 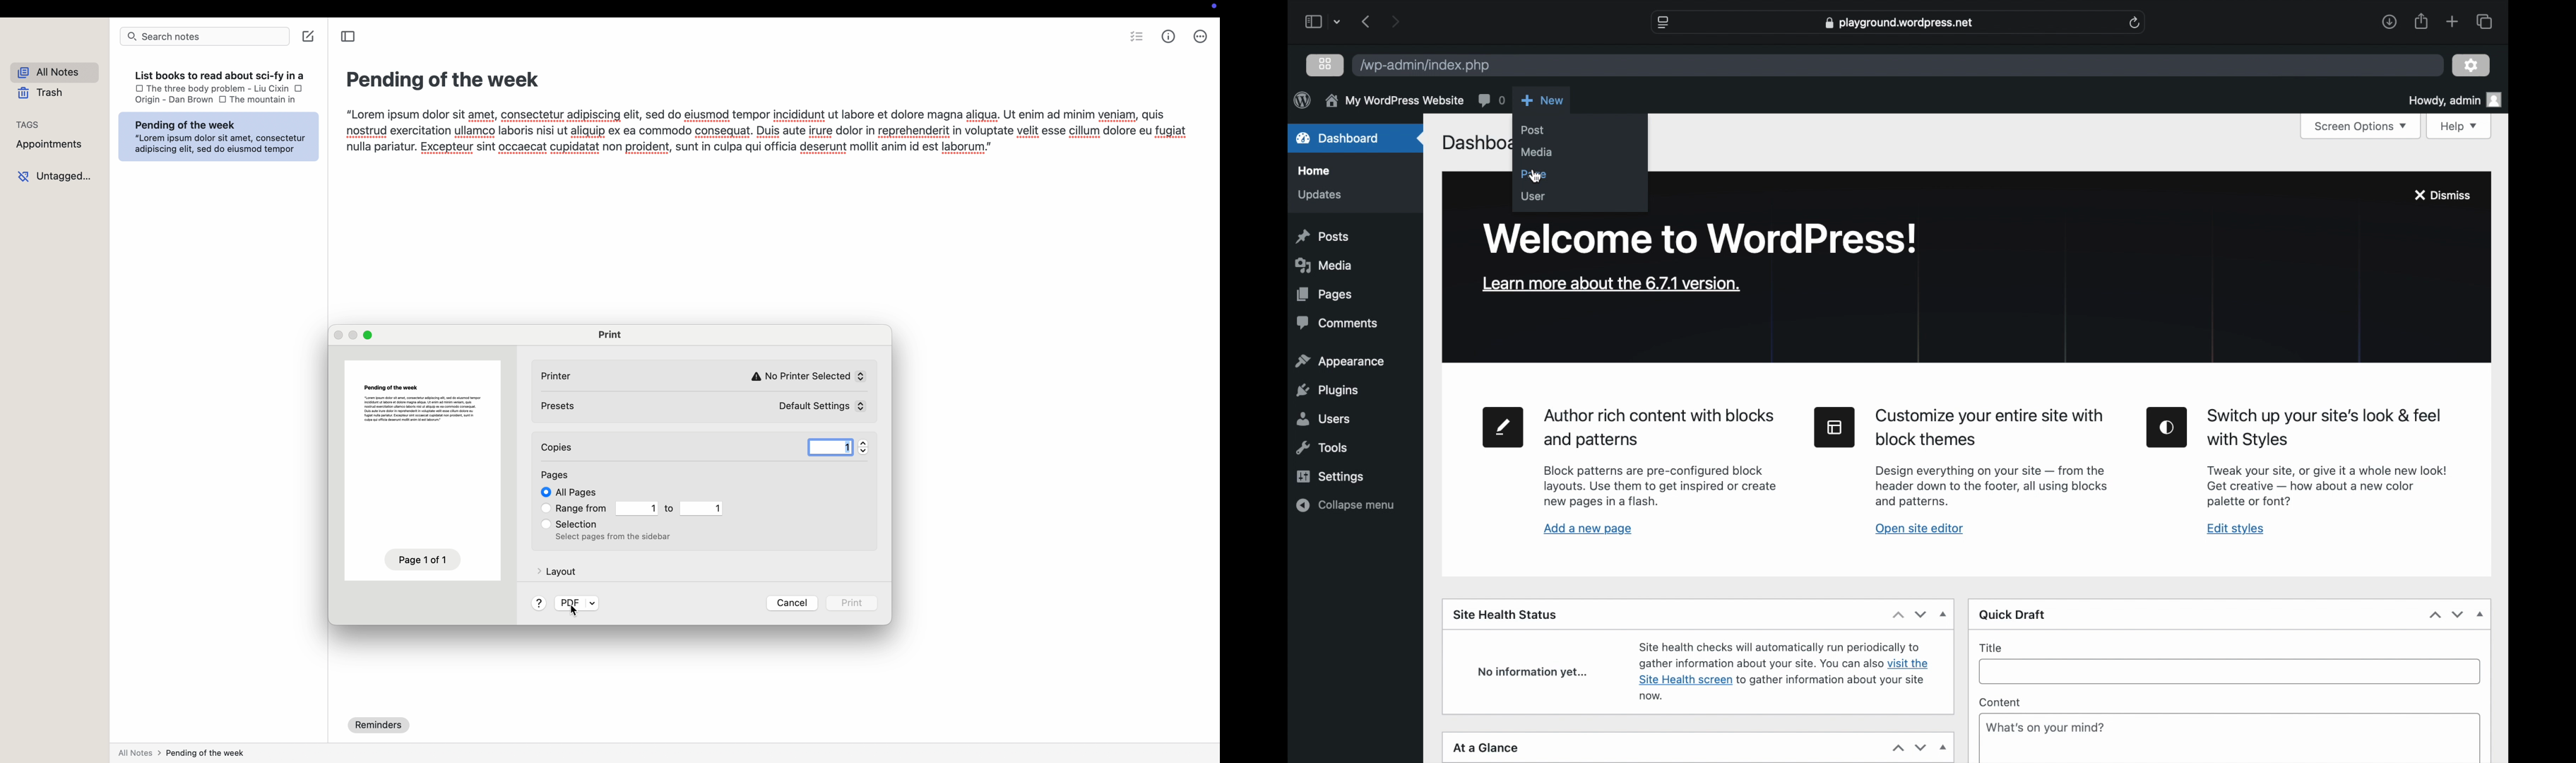 I want to click on checkbox, so click(x=135, y=89).